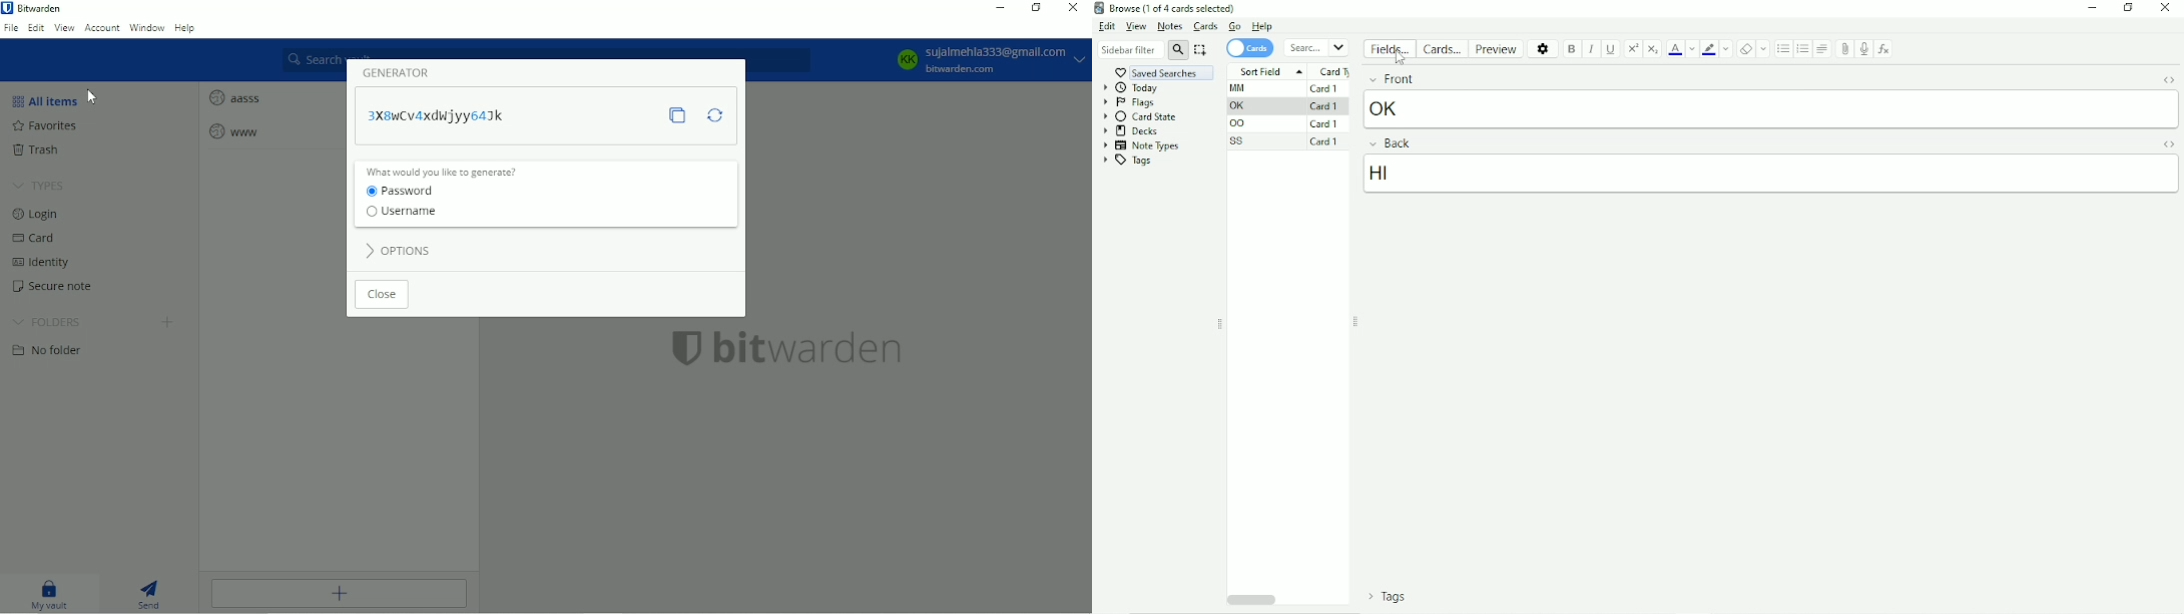 The image size is (2184, 616). Describe the element at coordinates (1240, 106) in the screenshot. I see `OK` at that location.